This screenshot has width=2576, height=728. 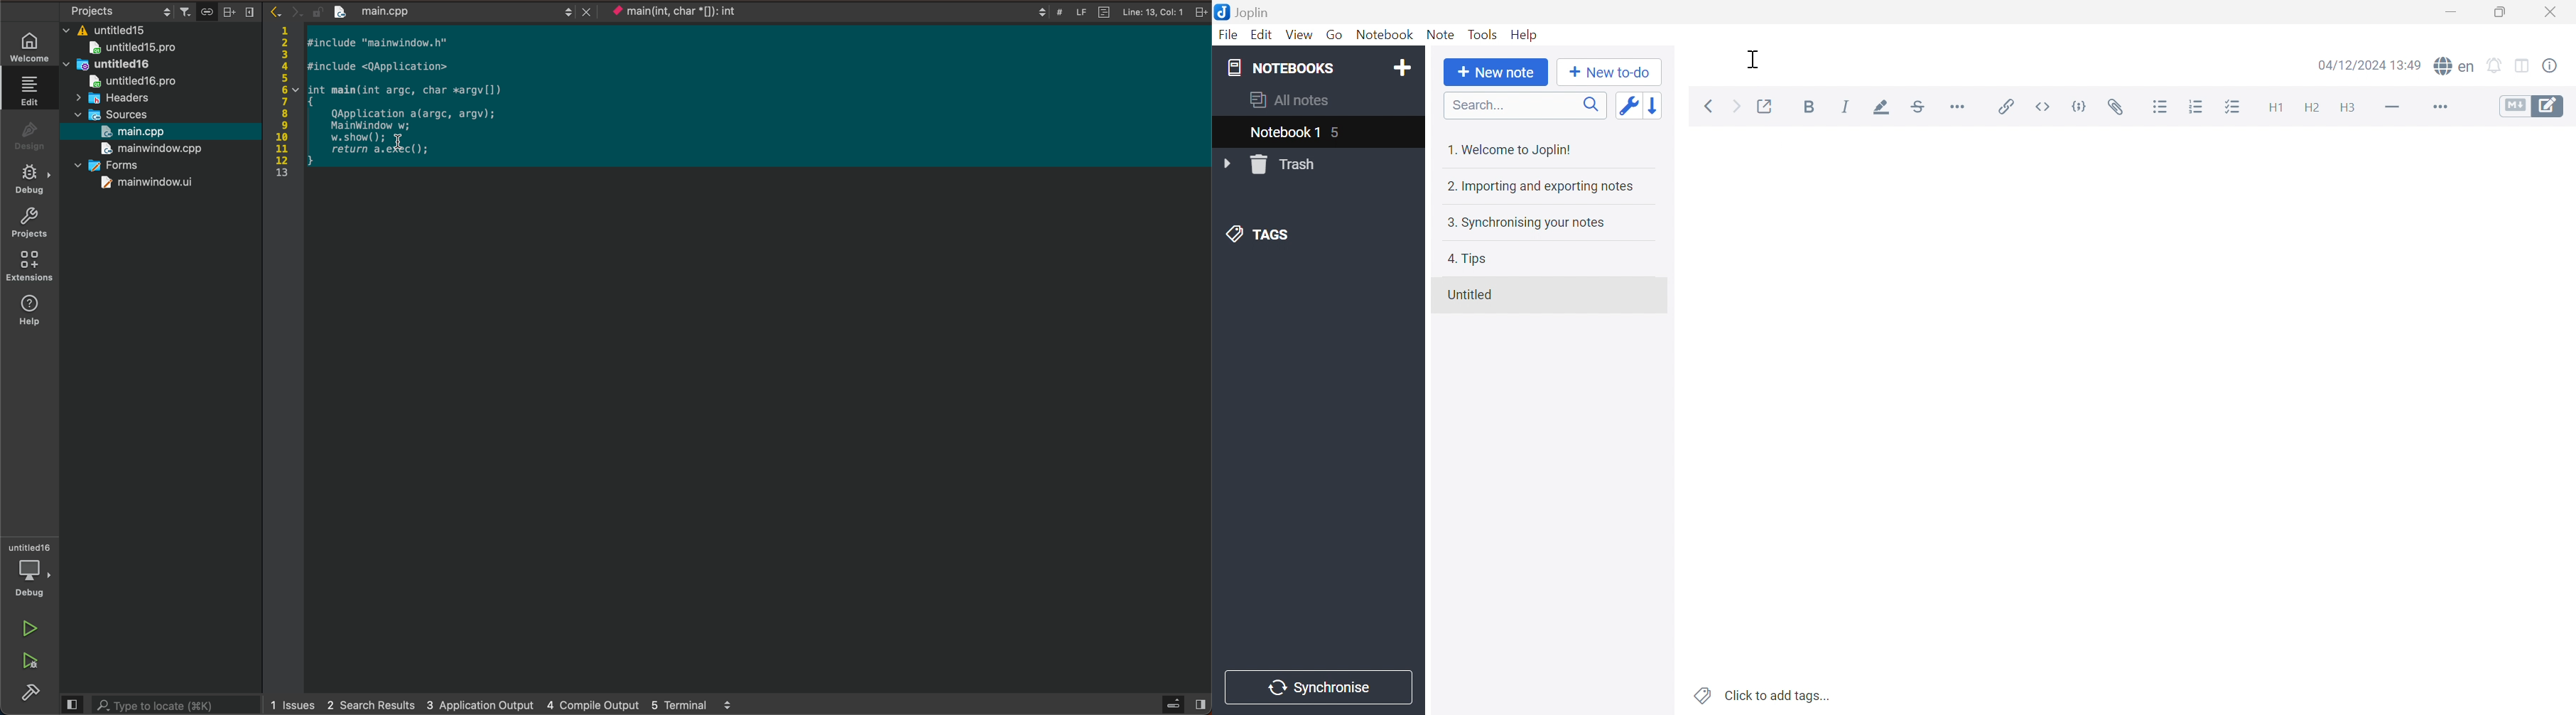 What do you see at coordinates (1385, 33) in the screenshot?
I see `Notebook` at bounding box center [1385, 33].